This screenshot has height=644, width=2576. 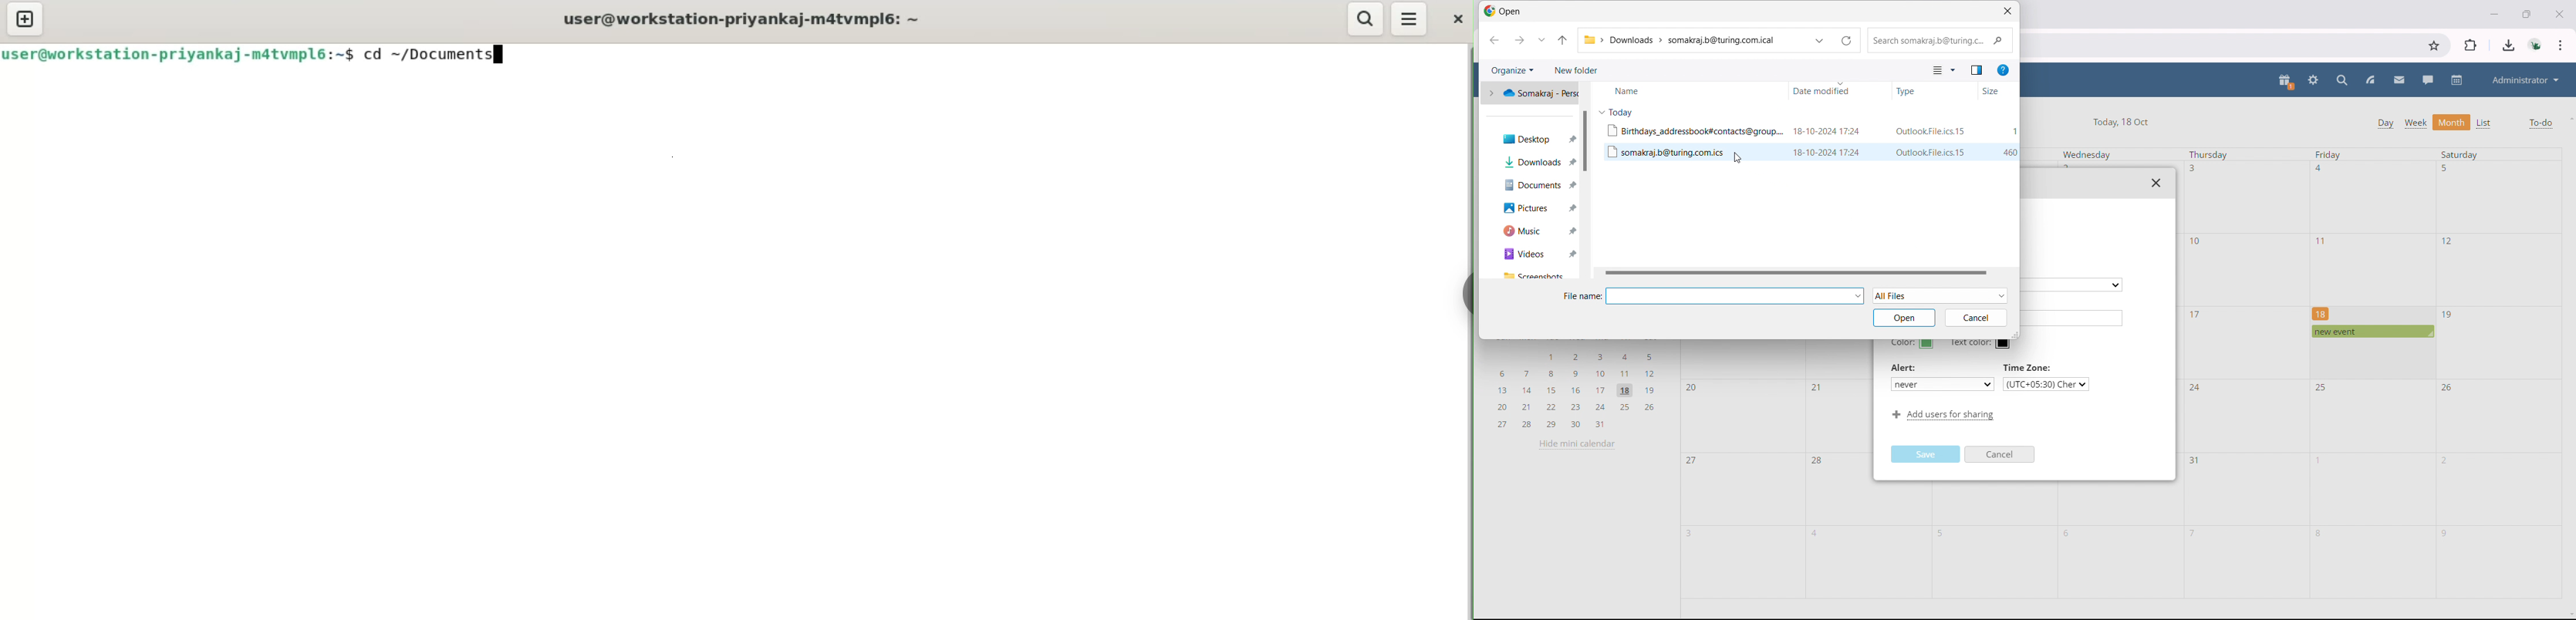 What do you see at coordinates (2452, 122) in the screenshot?
I see `month` at bounding box center [2452, 122].